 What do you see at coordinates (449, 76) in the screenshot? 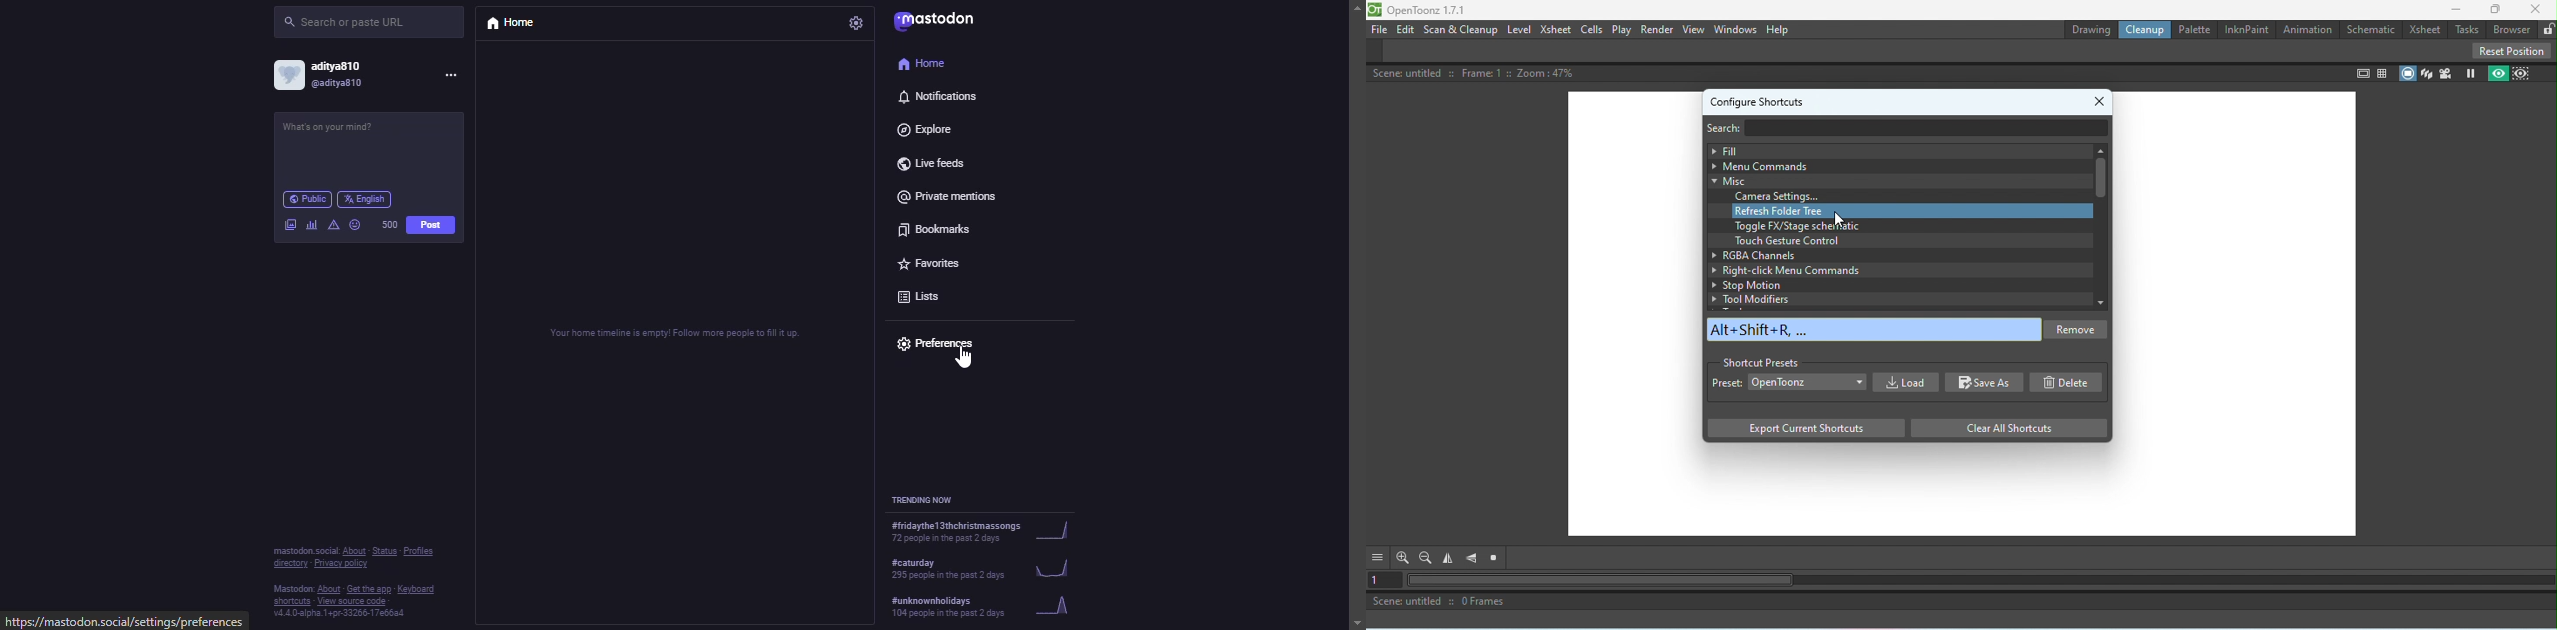
I see `more` at bounding box center [449, 76].